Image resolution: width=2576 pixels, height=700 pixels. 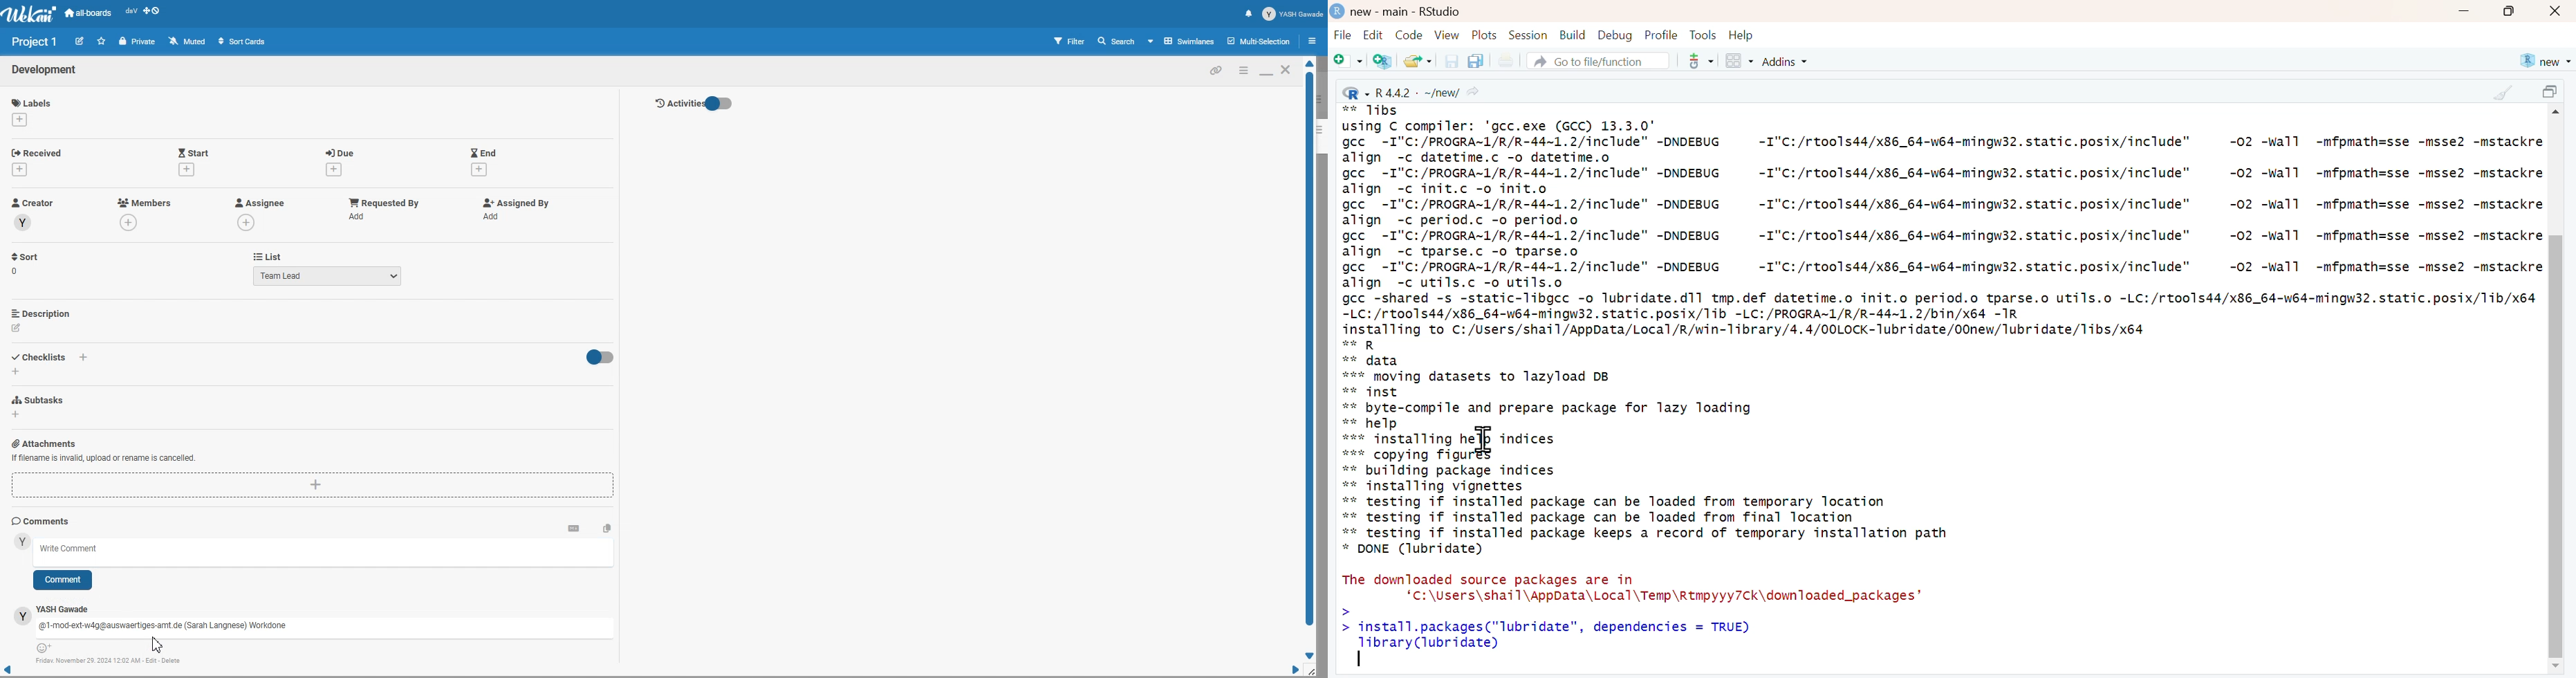 What do you see at coordinates (19, 119) in the screenshot?
I see `add` at bounding box center [19, 119].